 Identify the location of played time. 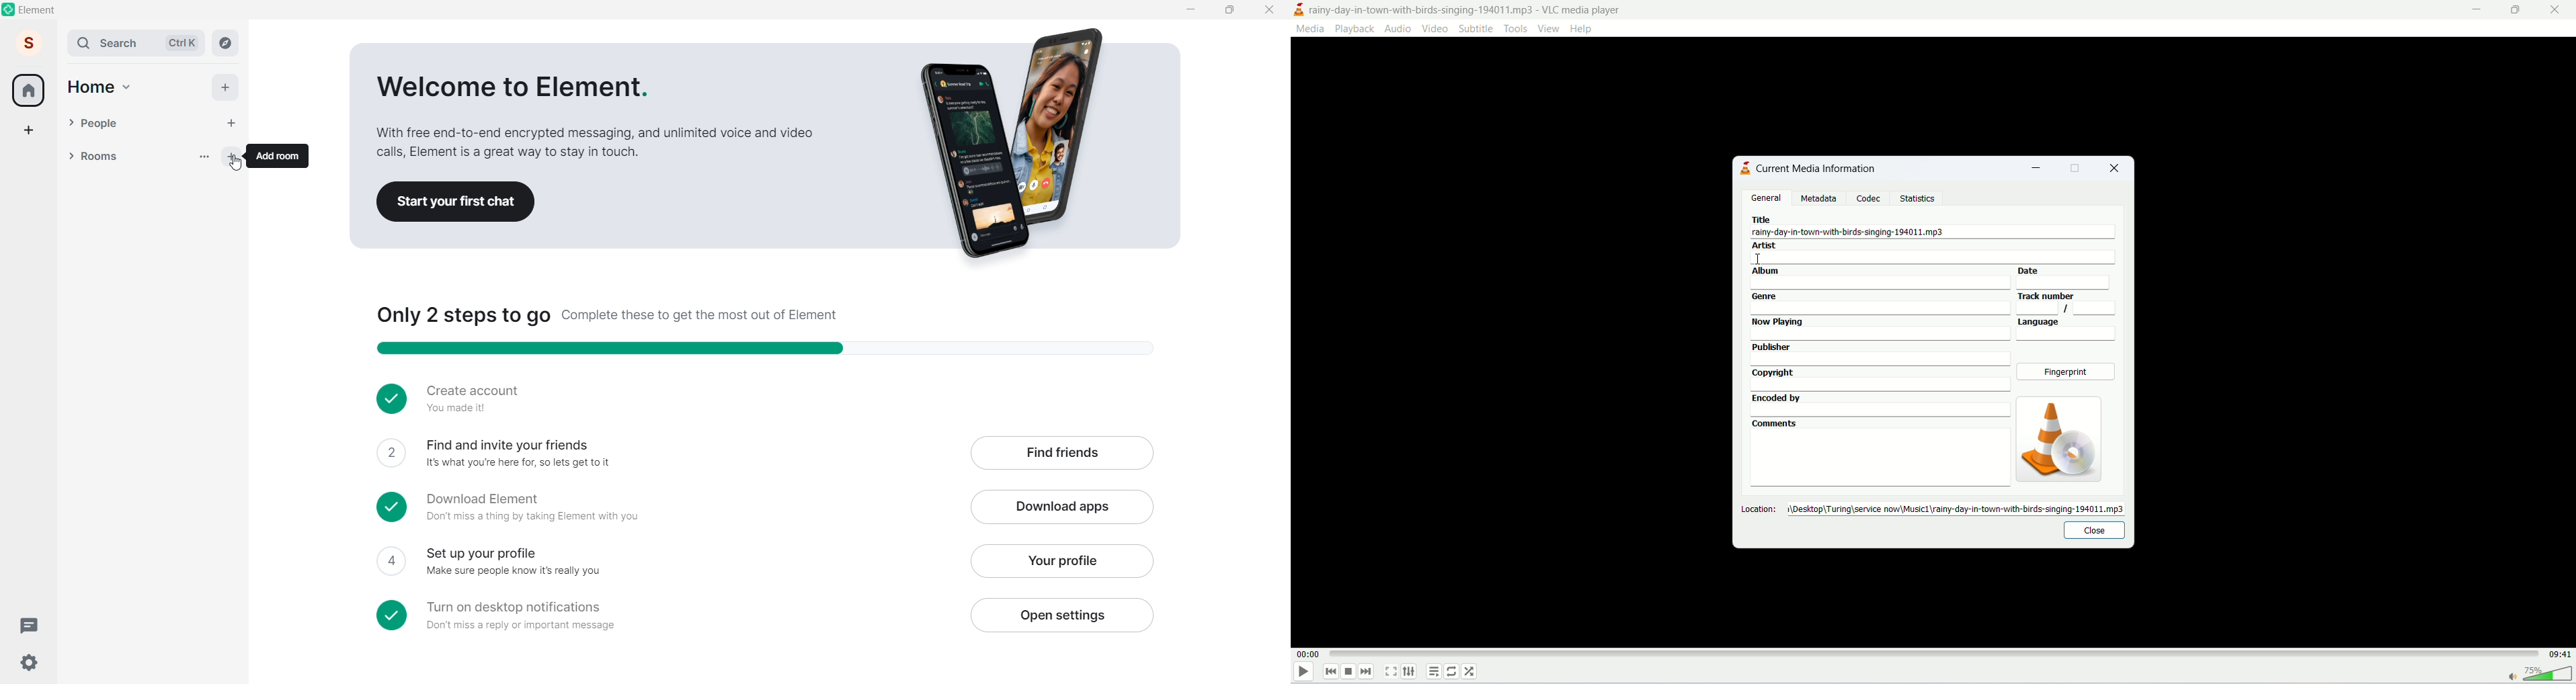
(1307, 655).